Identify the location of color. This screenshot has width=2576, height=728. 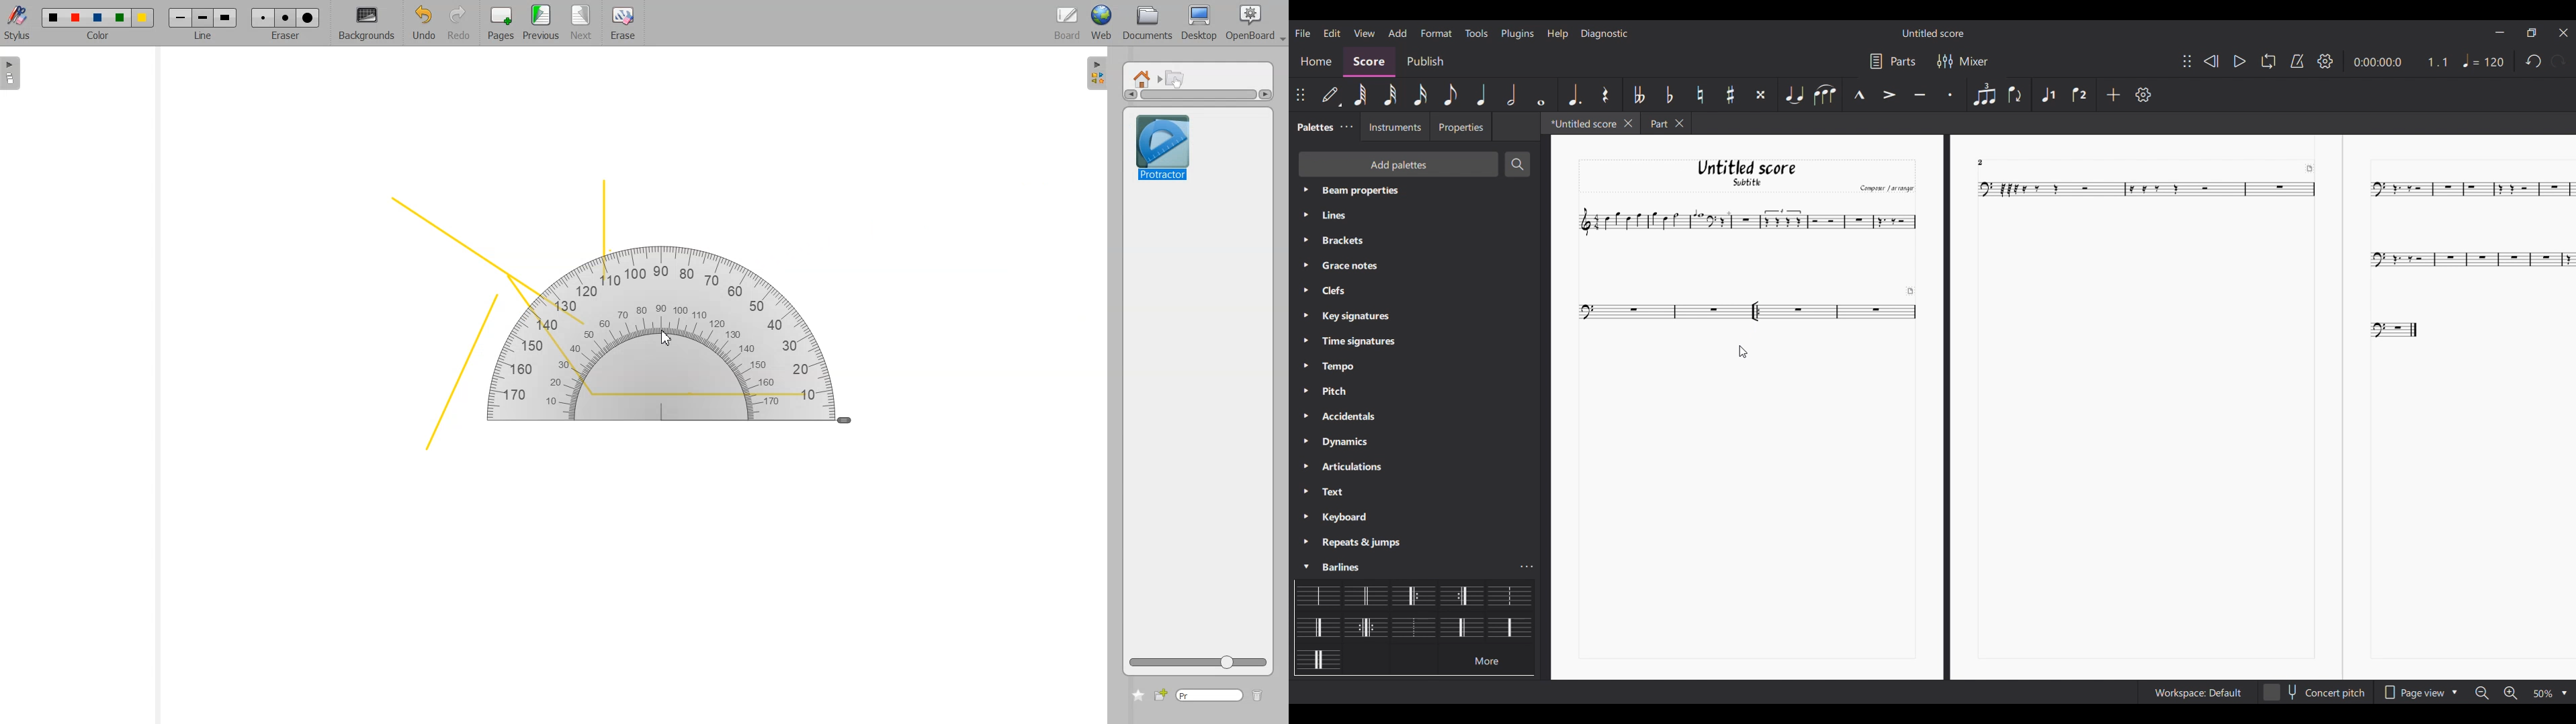
(99, 38).